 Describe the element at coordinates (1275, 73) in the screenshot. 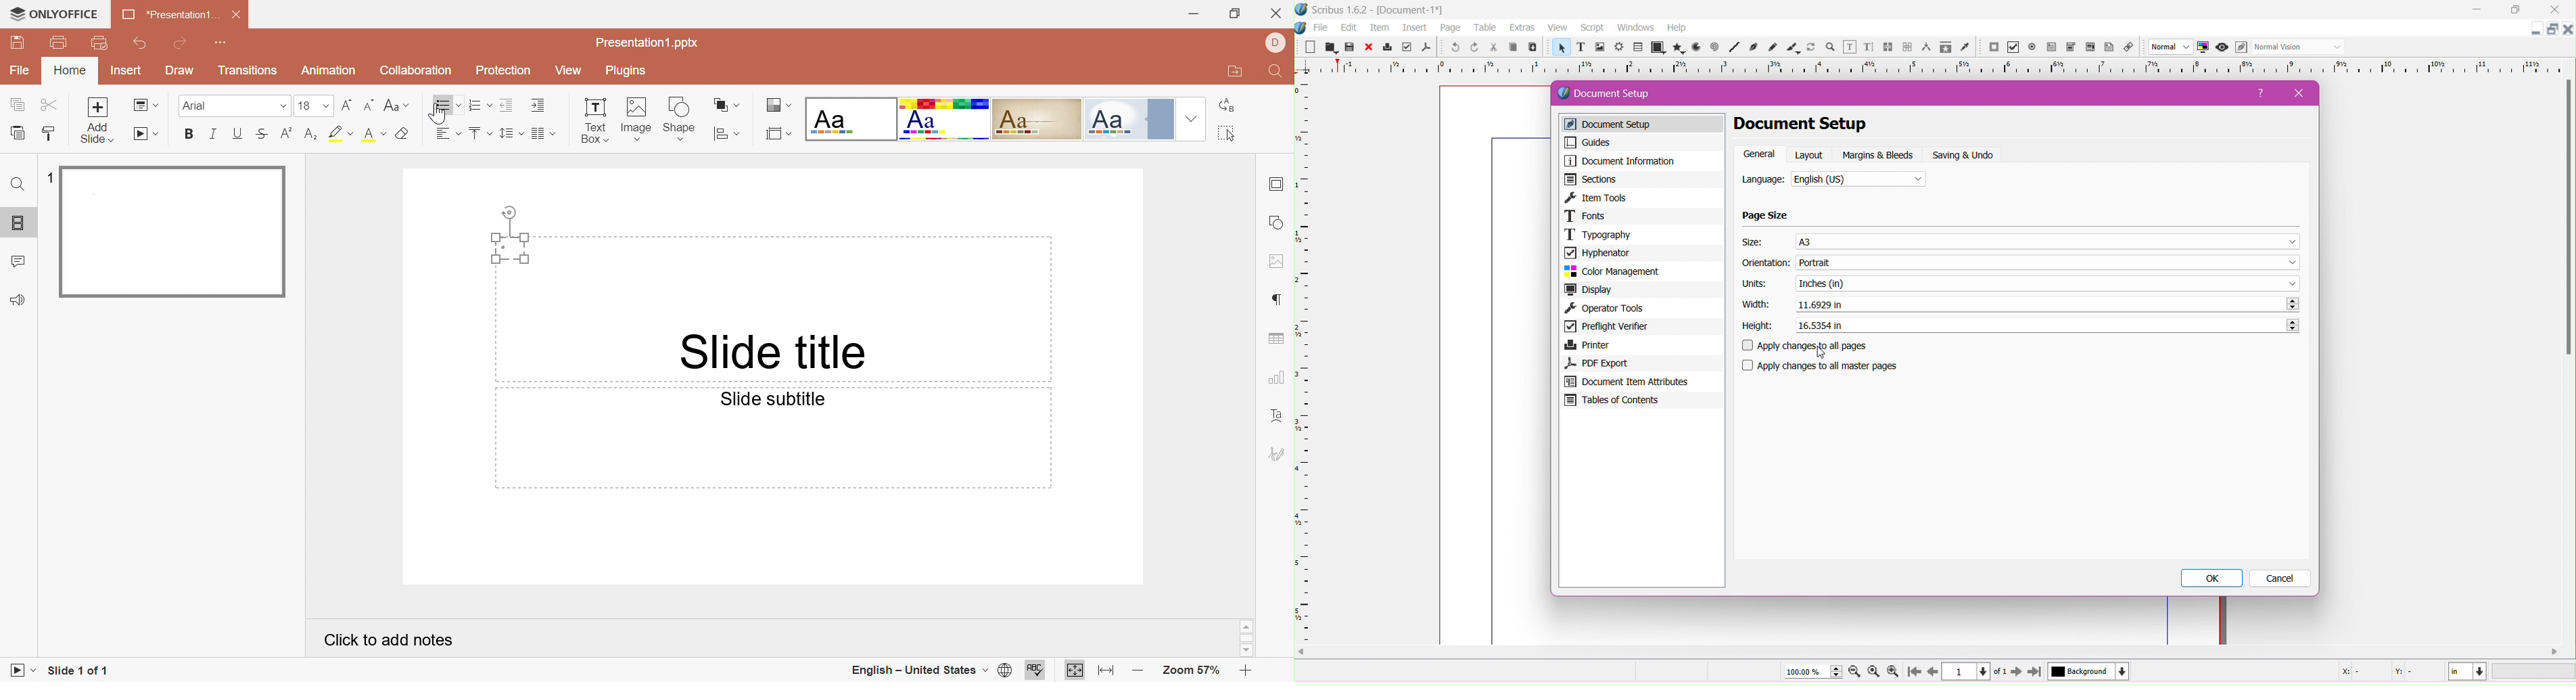

I see `Find` at that location.